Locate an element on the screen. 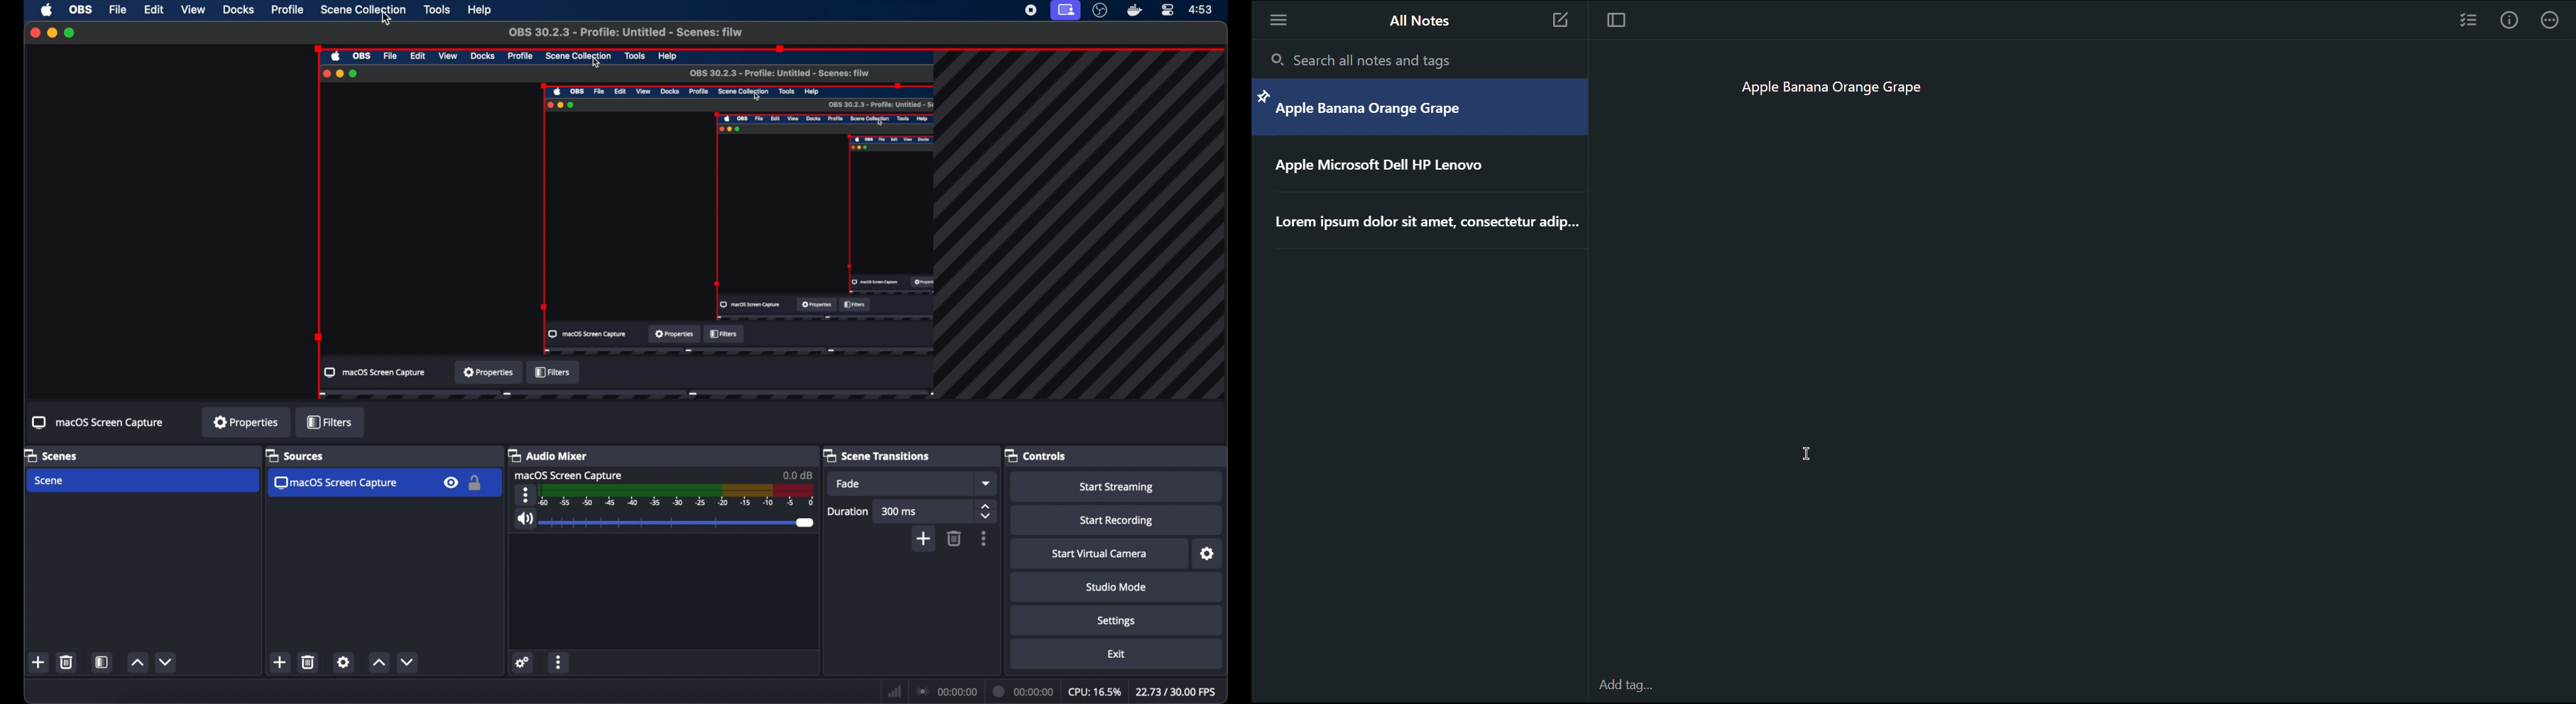 The width and height of the screenshot is (2576, 728). OBS 30.2.3 - Profile: Untitled -Scenes : filw is located at coordinates (625, 32).